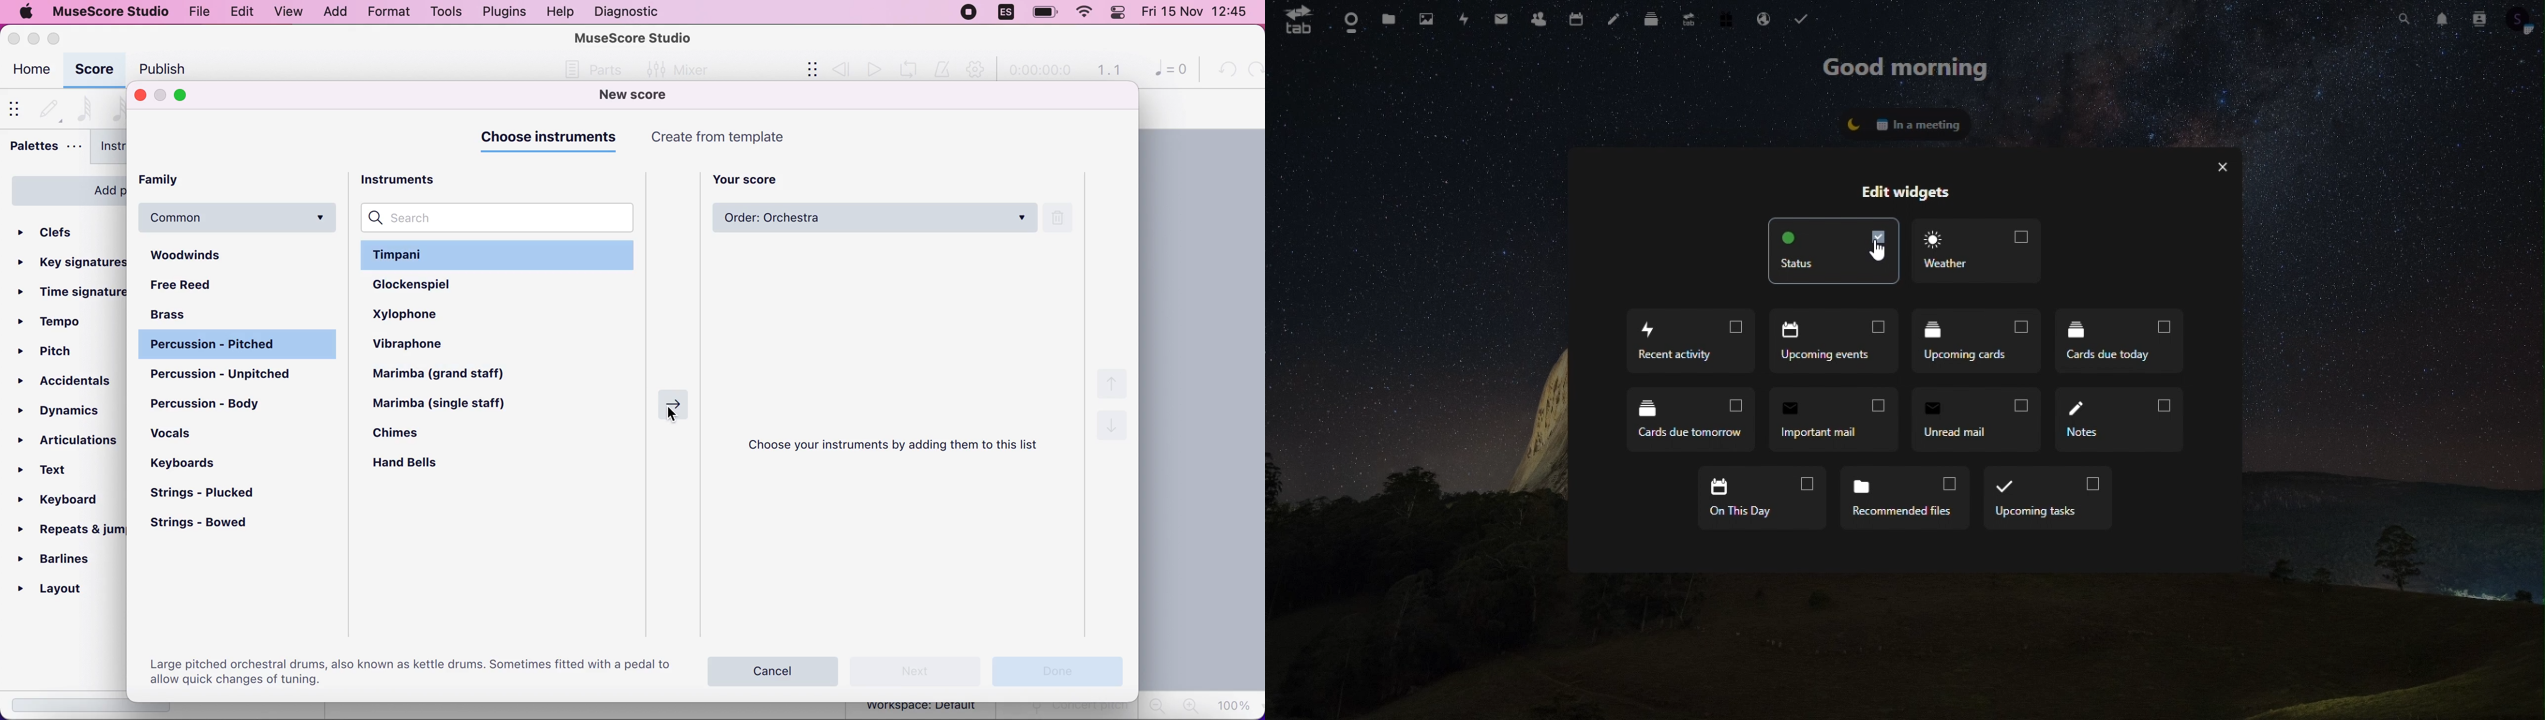 This screenshot has width=2548, height=728. What do you see at coordinates (426, 313) in the screenshot?
I see `xylophone` at bounding box center [426, 313].